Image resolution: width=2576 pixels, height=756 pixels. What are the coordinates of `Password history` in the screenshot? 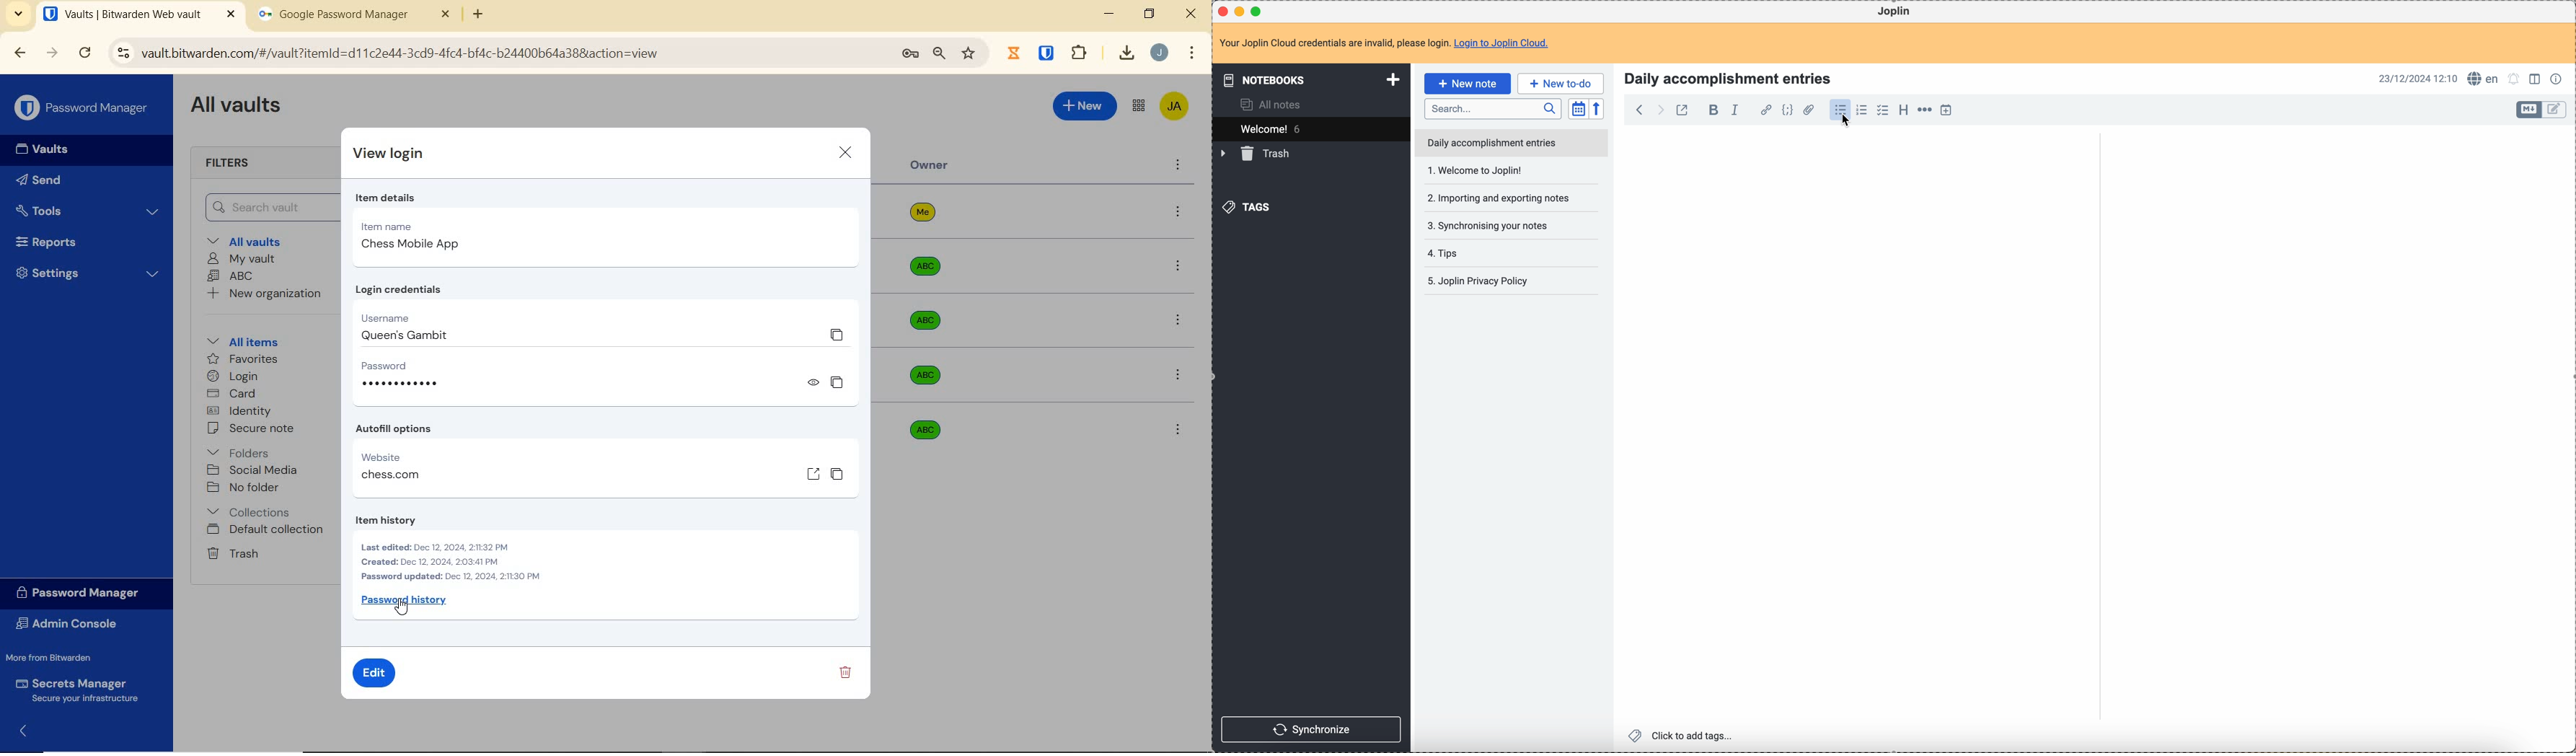 It's located at (412, 602).